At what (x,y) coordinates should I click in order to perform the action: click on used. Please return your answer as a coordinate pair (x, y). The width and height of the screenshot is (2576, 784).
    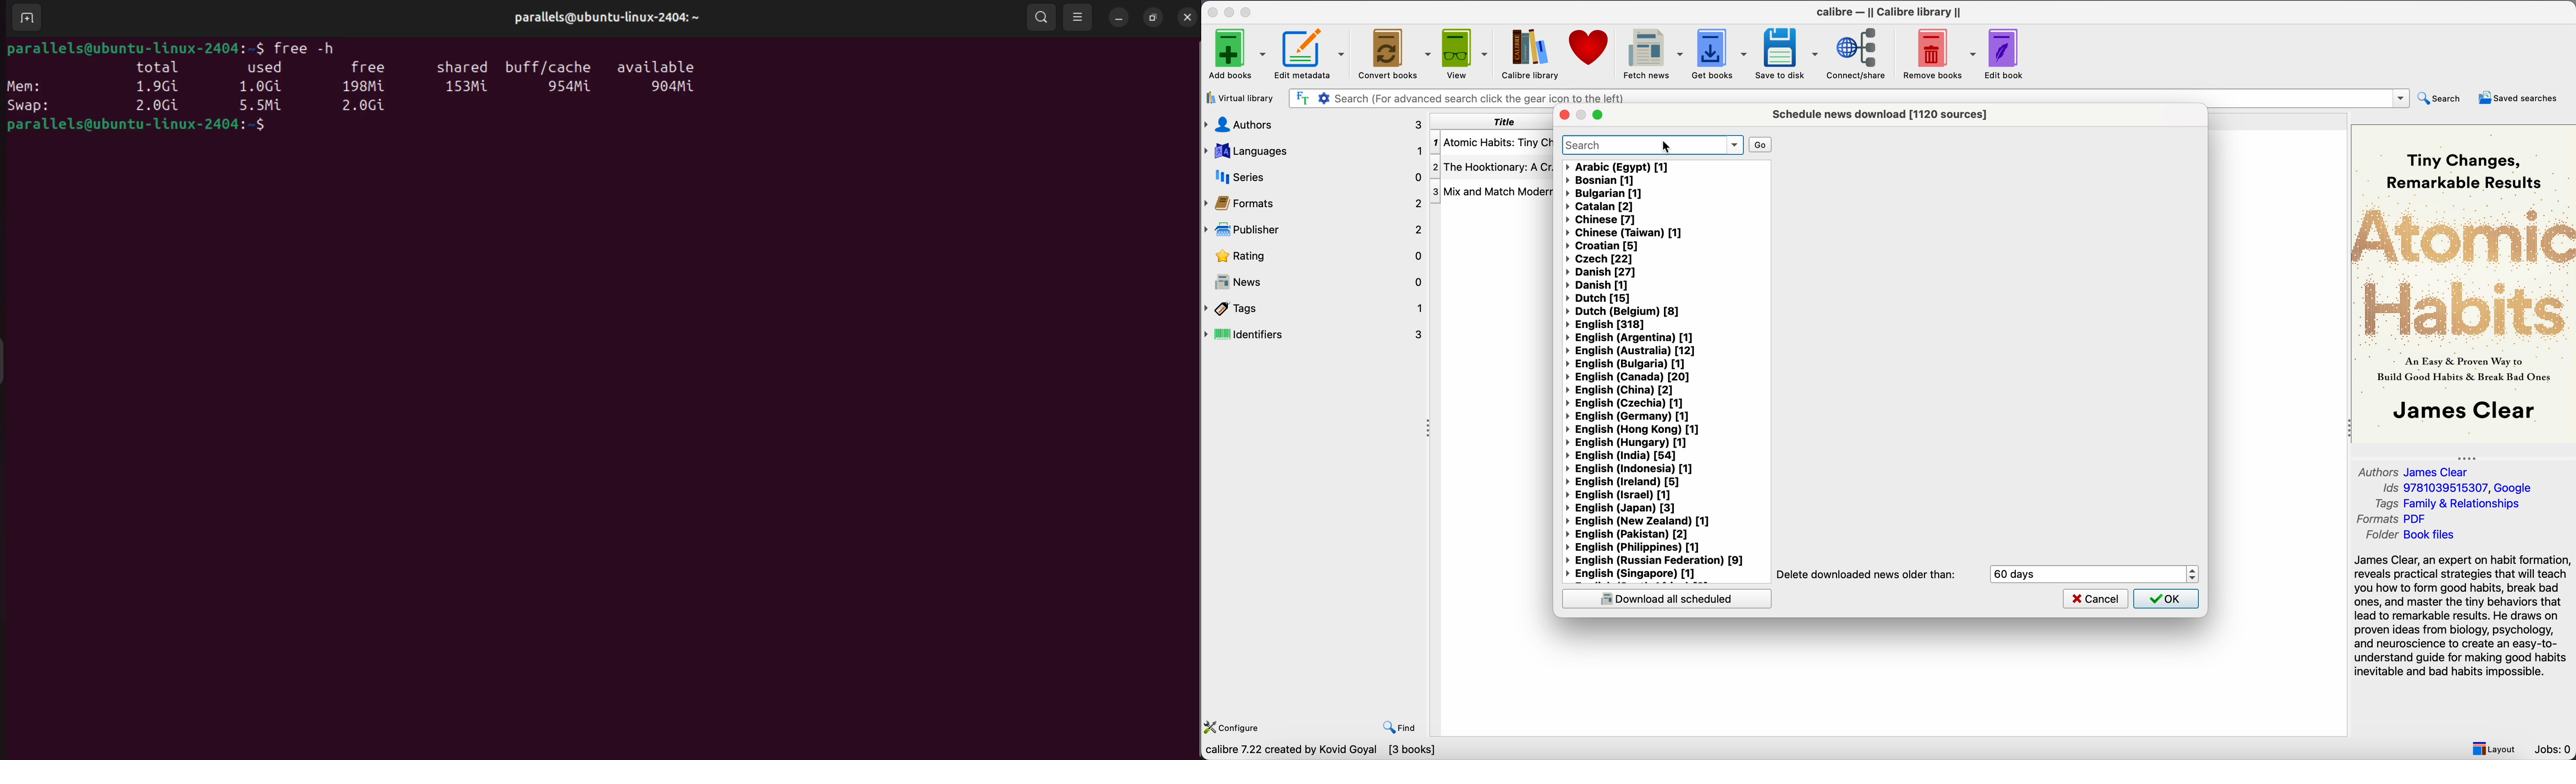
    Looking at the image, I should click on (268, 67).